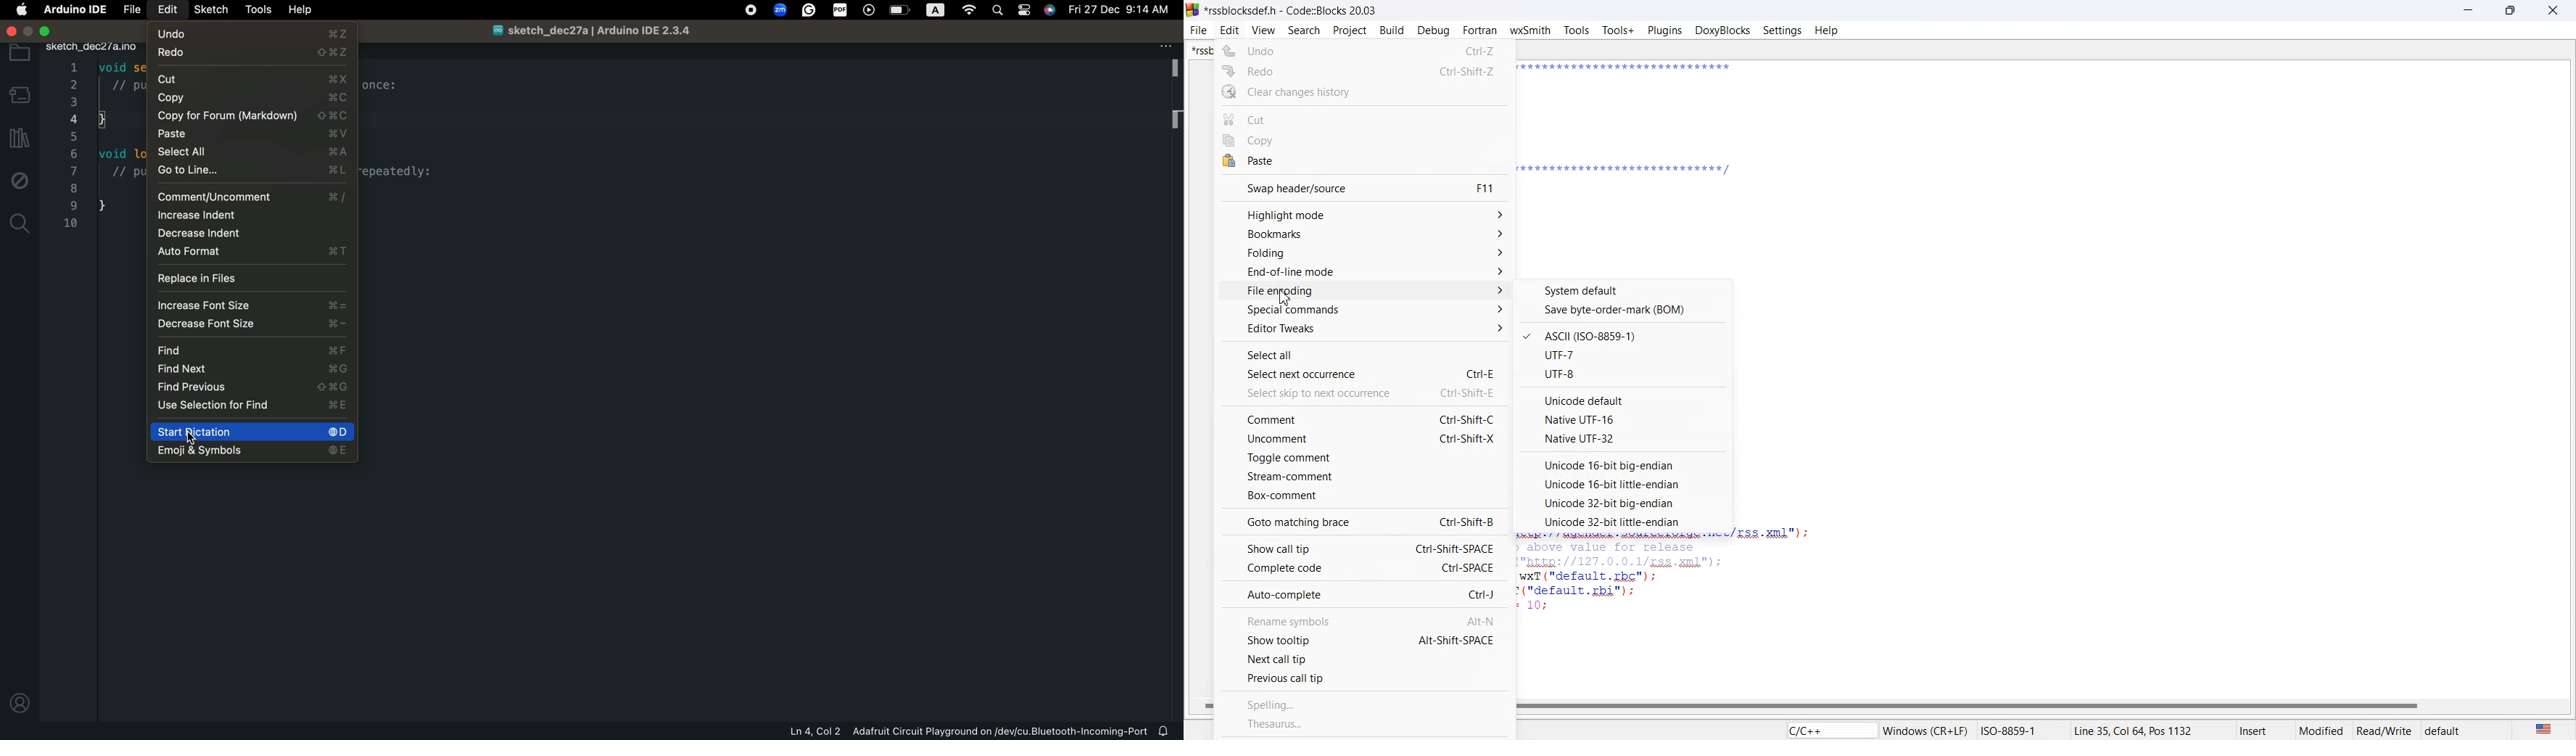  Describe the element at coordinates (1392, 30) in the screenshot. I see `Build` at that location.